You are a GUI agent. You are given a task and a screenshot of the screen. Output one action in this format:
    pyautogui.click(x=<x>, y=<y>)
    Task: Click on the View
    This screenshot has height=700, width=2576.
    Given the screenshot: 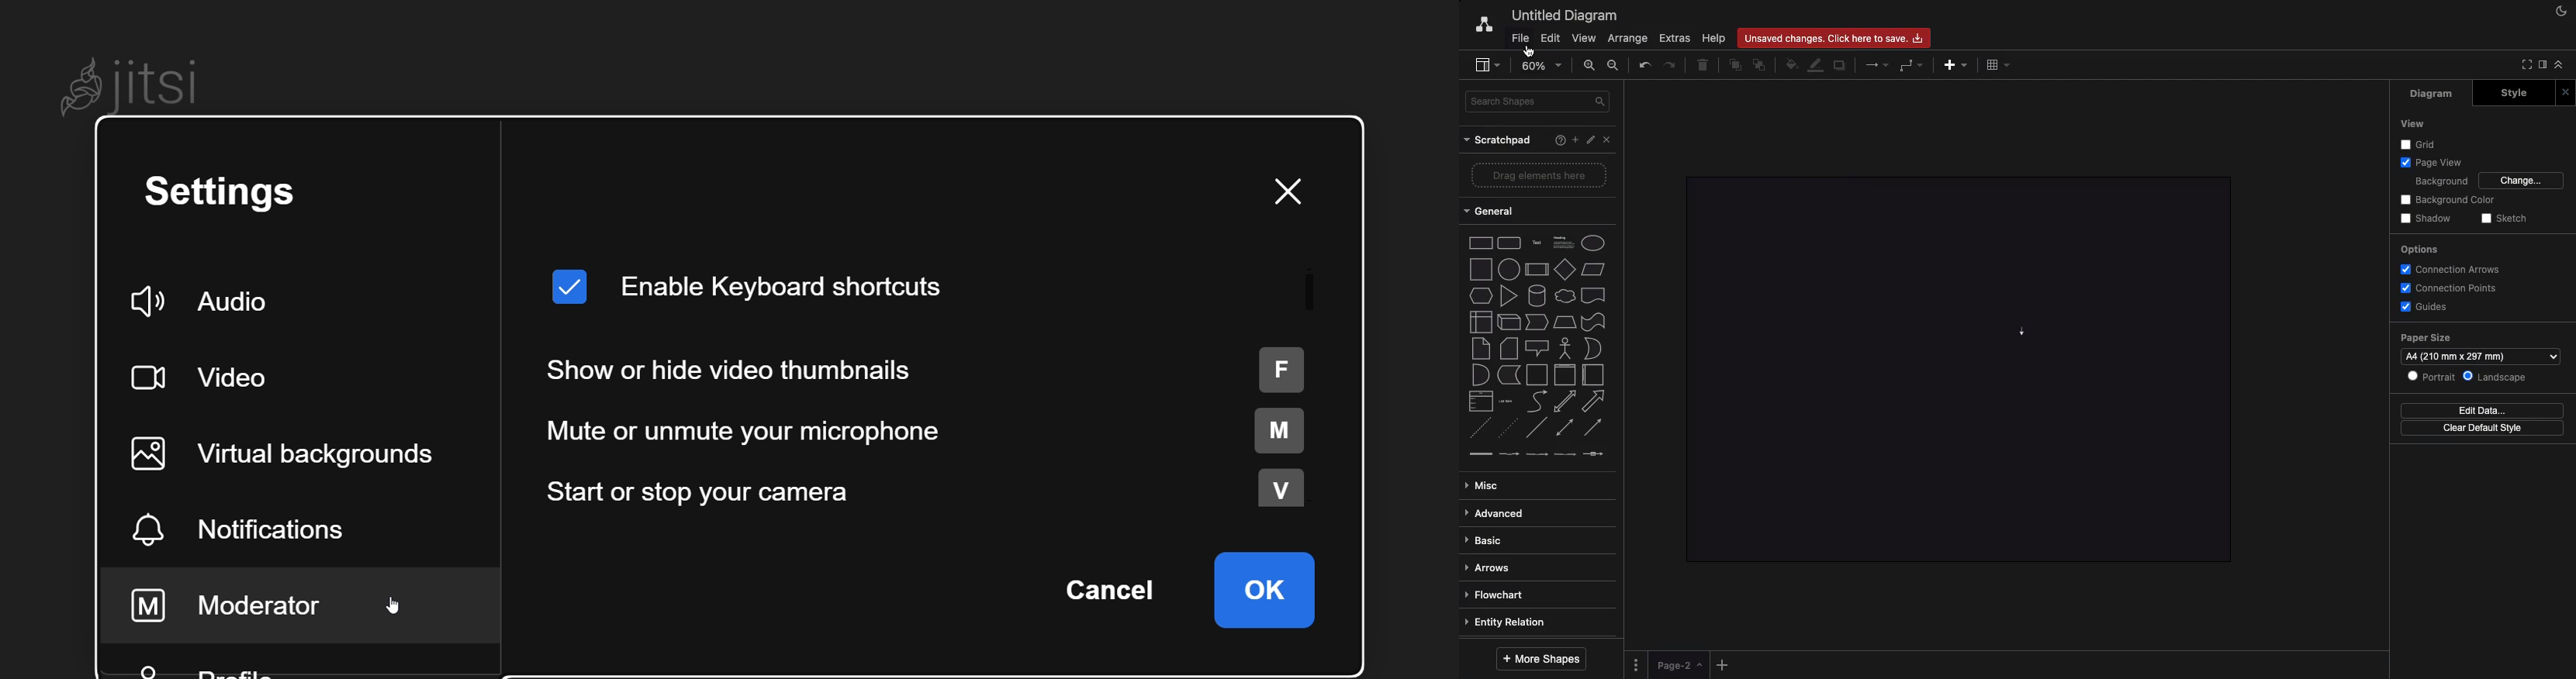 What is the action you would take?
    pyautogui.click(x=1584, y=37)
    